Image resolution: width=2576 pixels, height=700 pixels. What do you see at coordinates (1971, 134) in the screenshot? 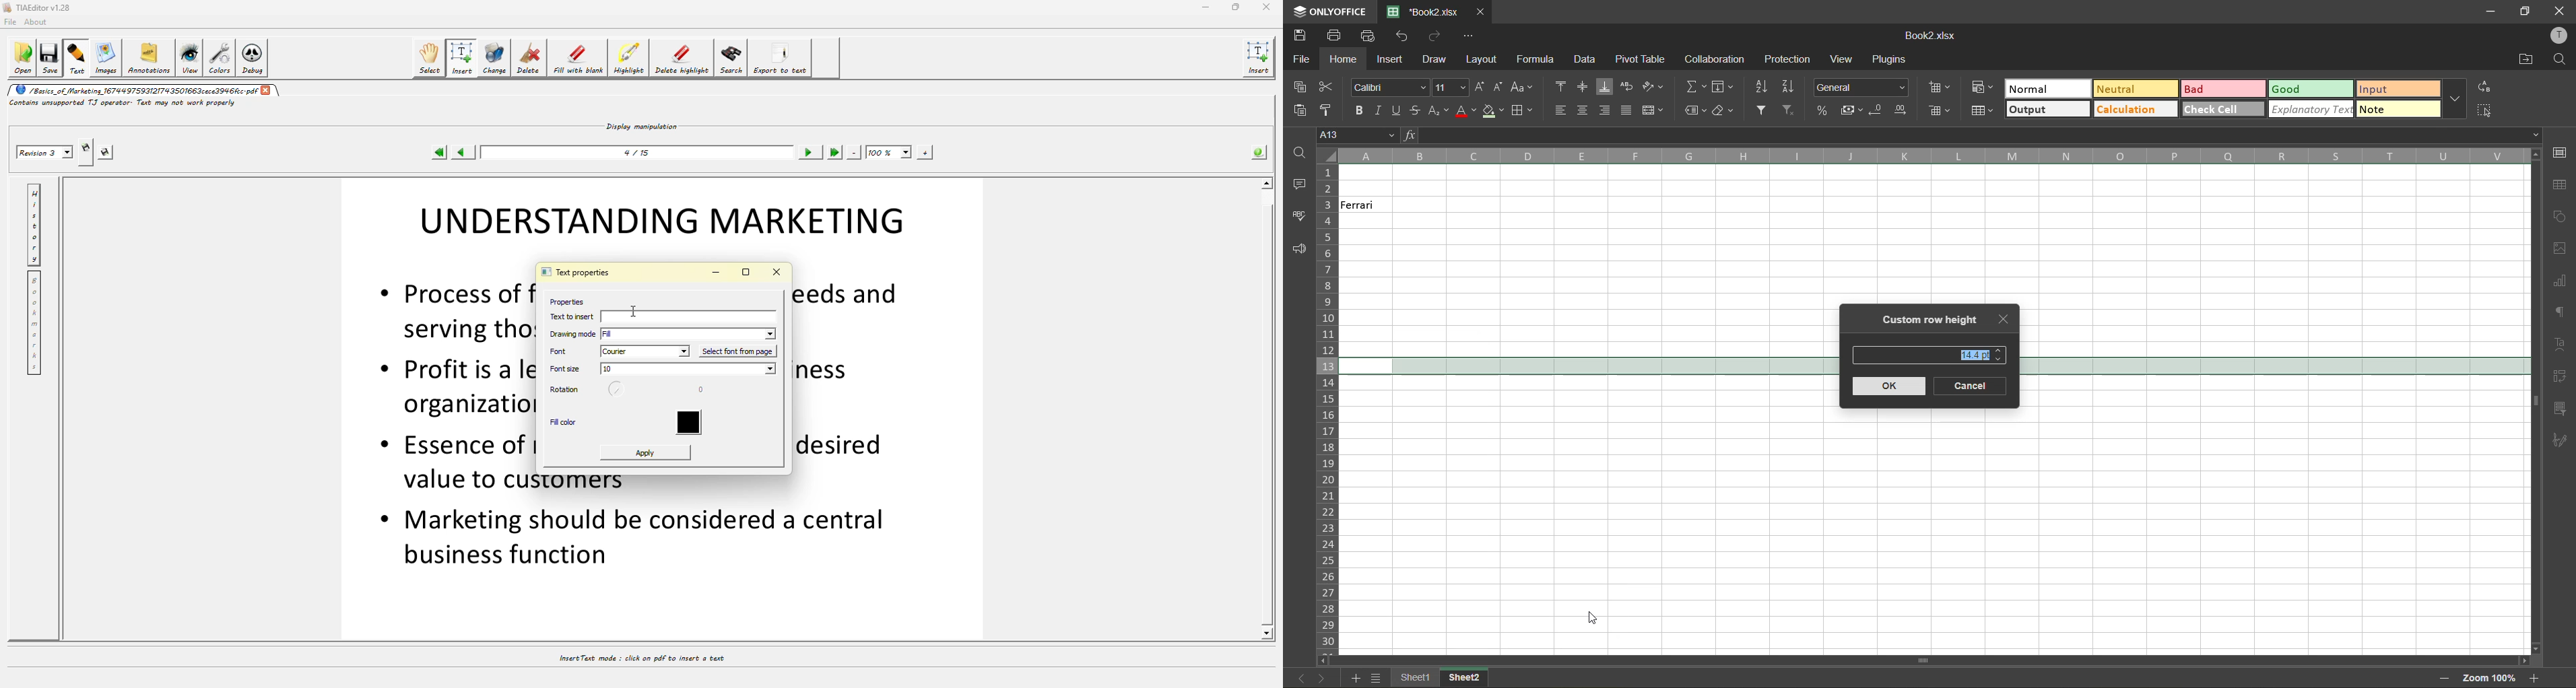
I see `formula bar` at bounding box center [1971, 134].